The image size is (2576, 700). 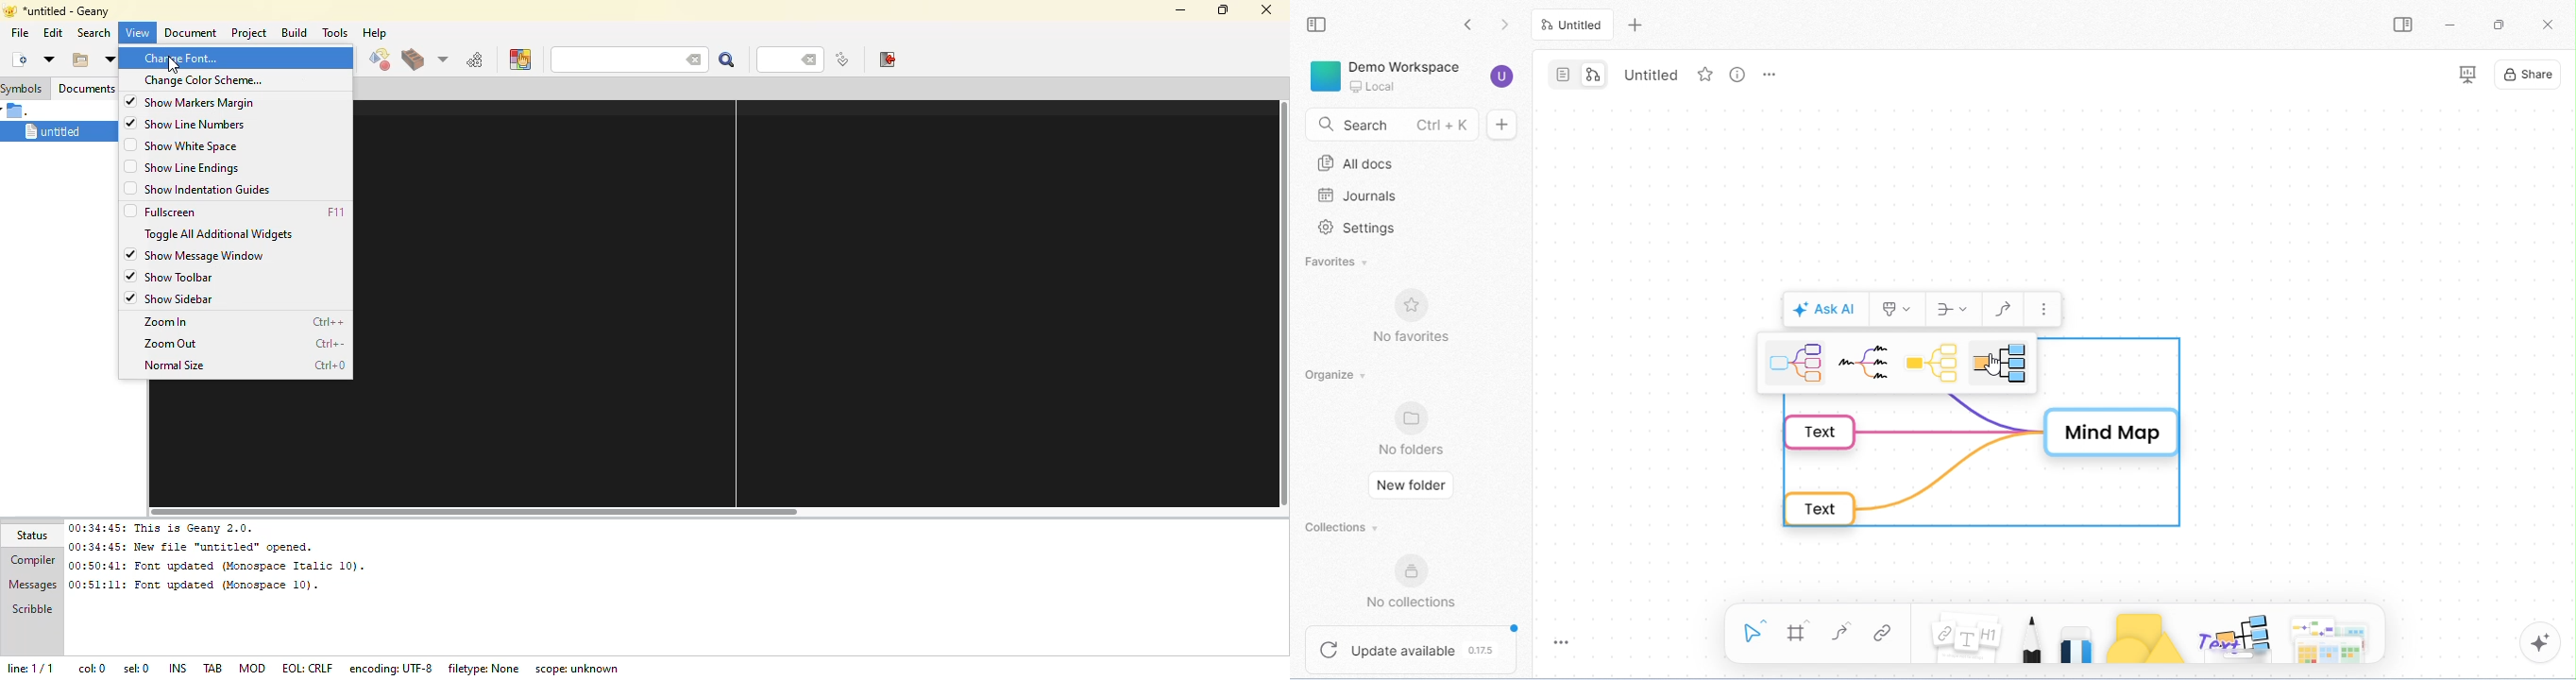 I want to click on help, so click(x=373, y=33).